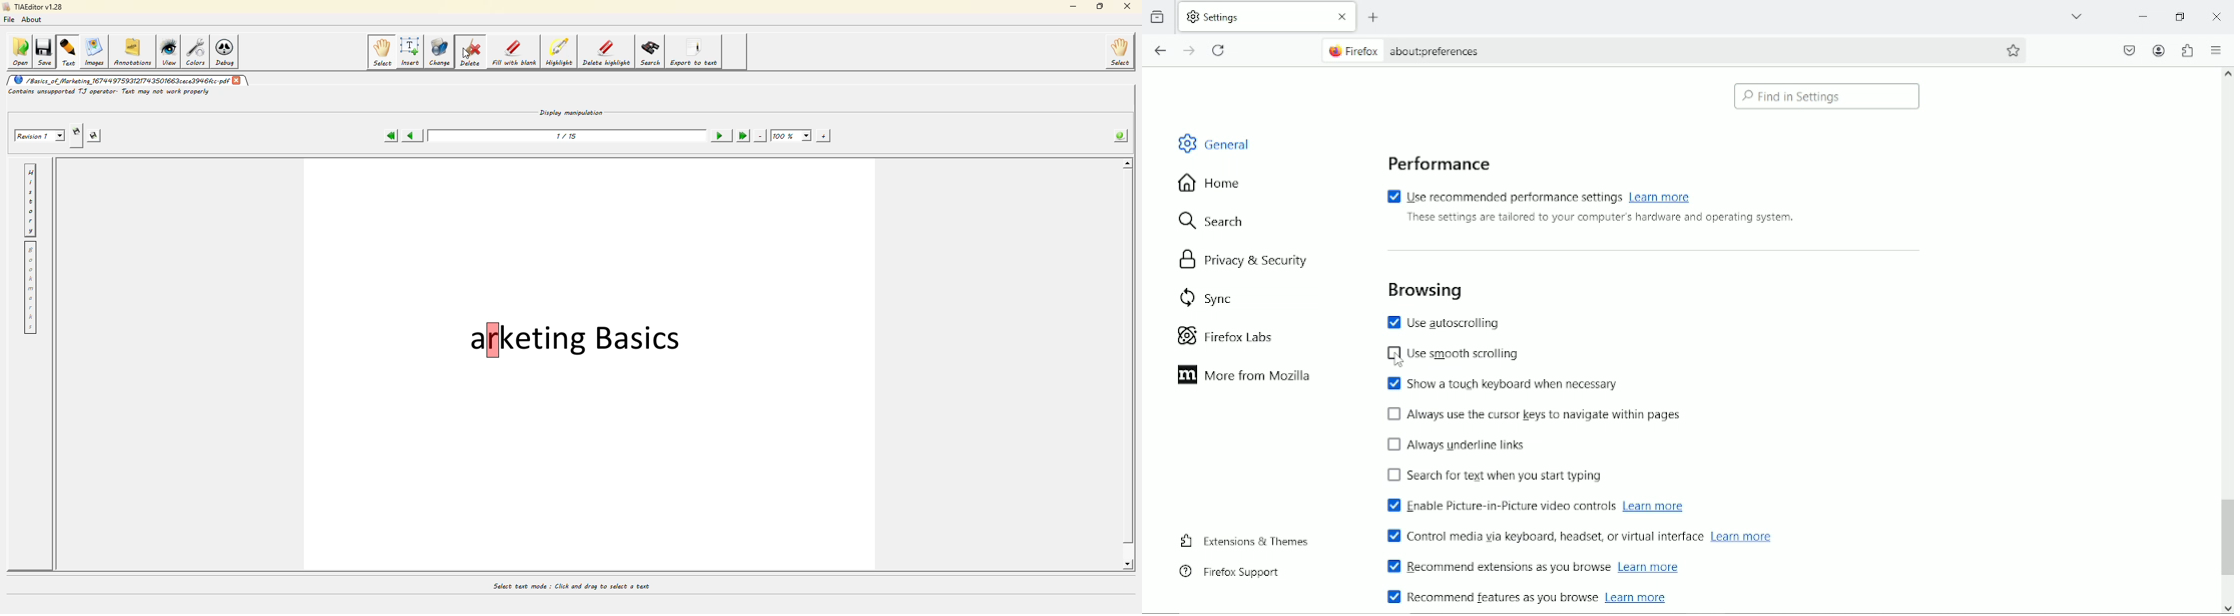 This screenshot has height=616, width=2240. What do you see at coordinates (2226, 75) in the screenshot?
I see `scroll up` at bounding box center [2226, 75].